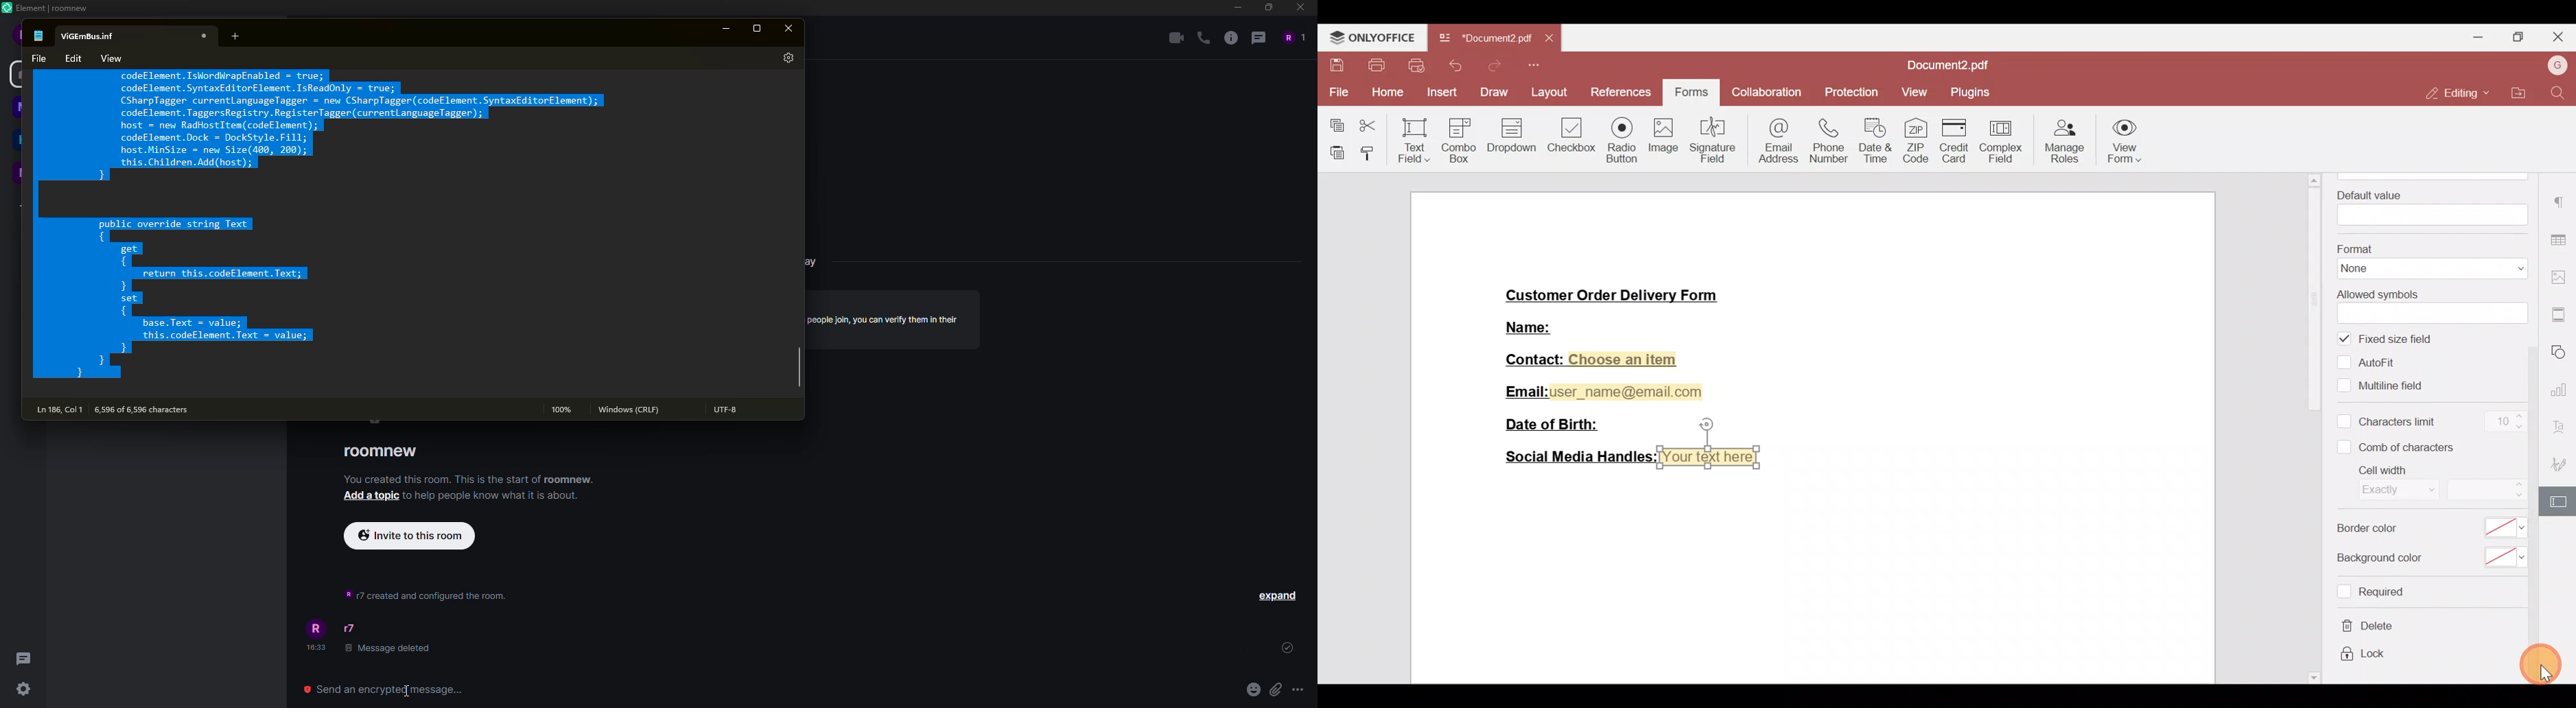 The height and width of the screenshot is (728, 2576). I want to click on message deleted, so click(389, 649).